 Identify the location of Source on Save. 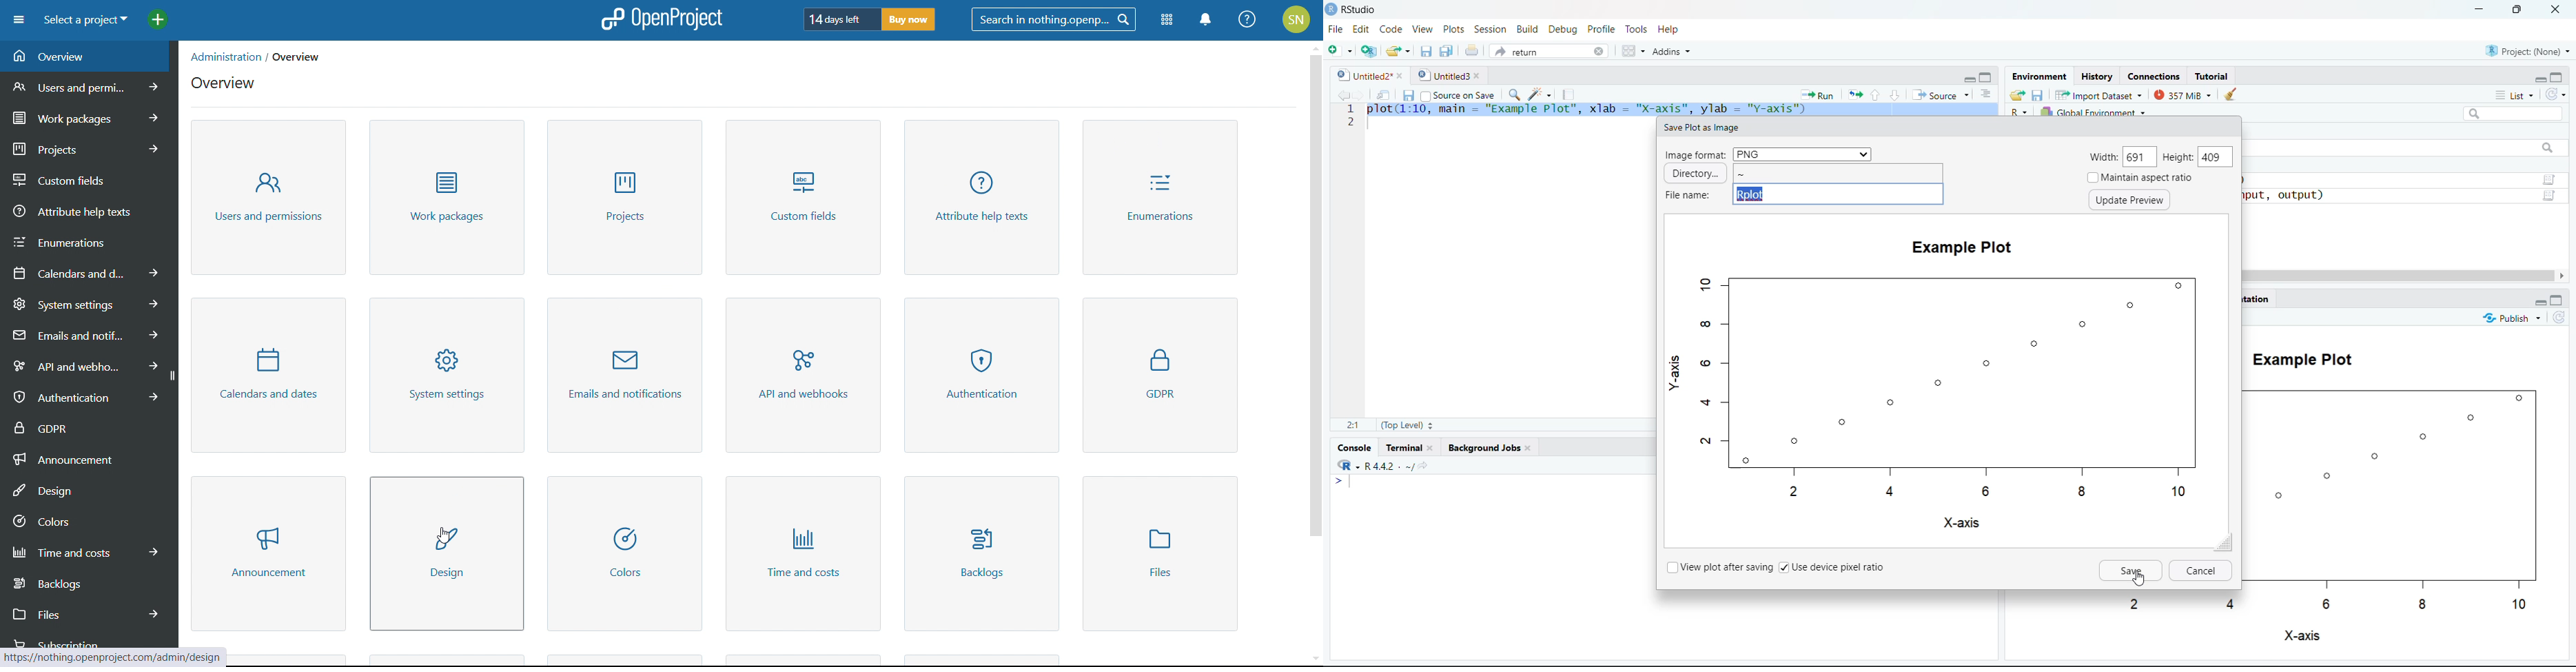
(1458, 93).